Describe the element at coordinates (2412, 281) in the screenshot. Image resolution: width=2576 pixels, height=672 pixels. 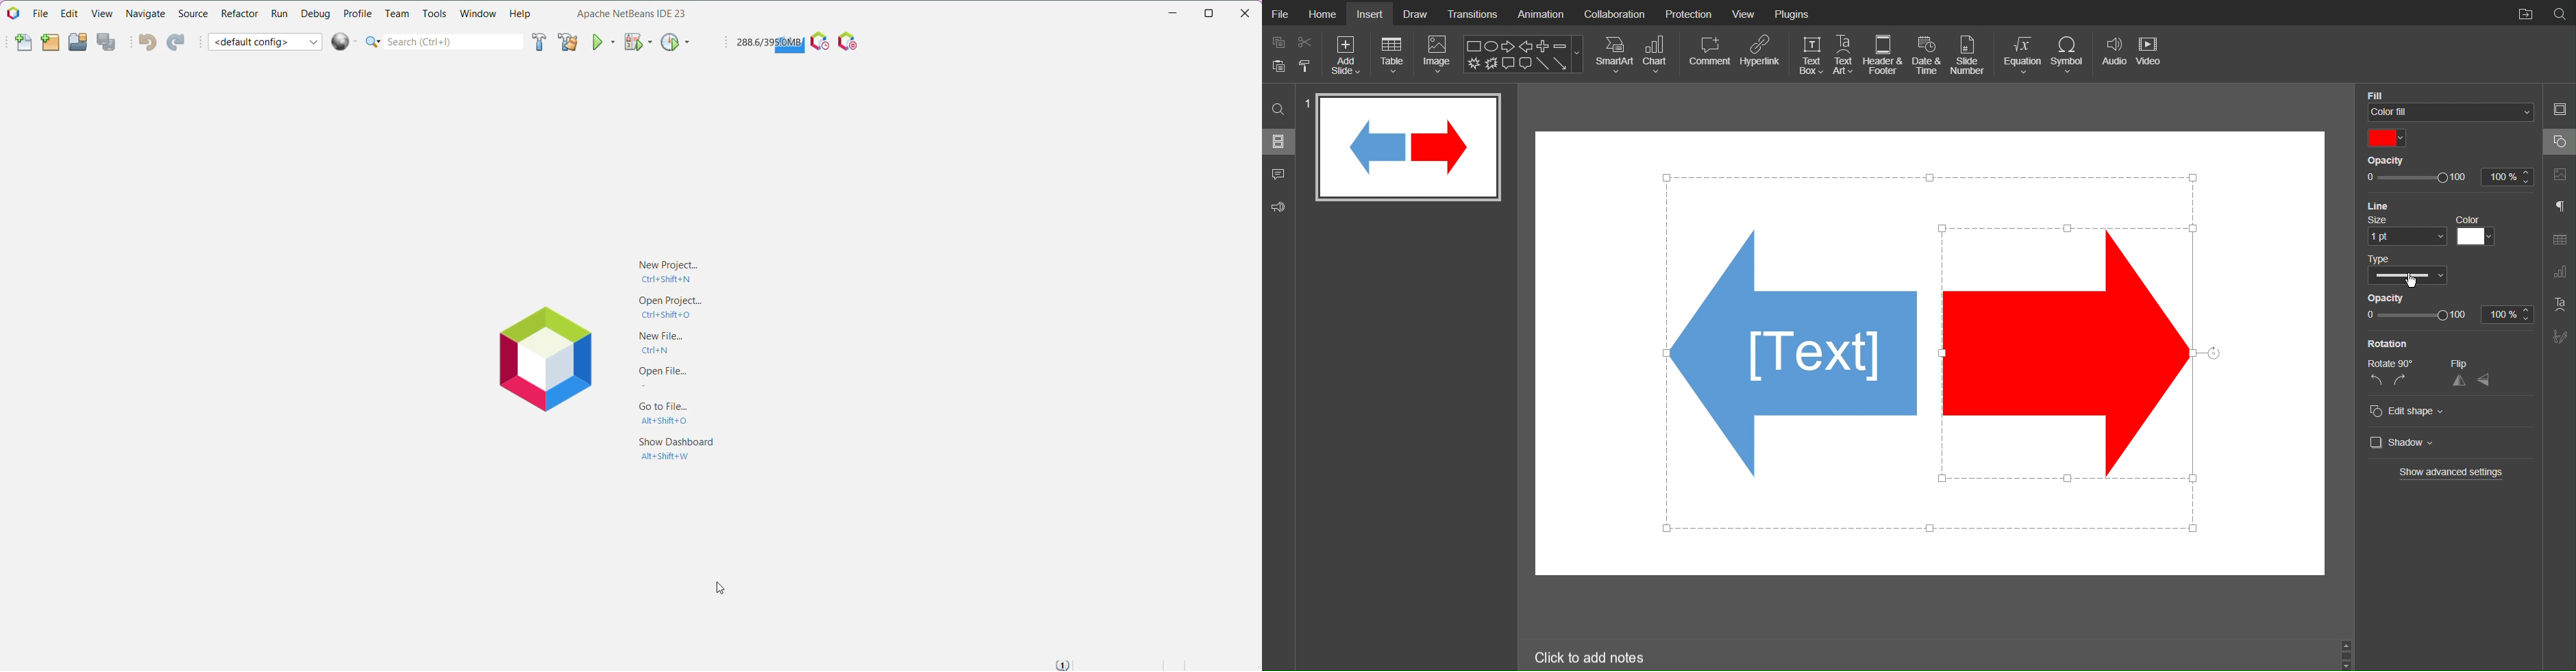
I see `cursor` at that location.